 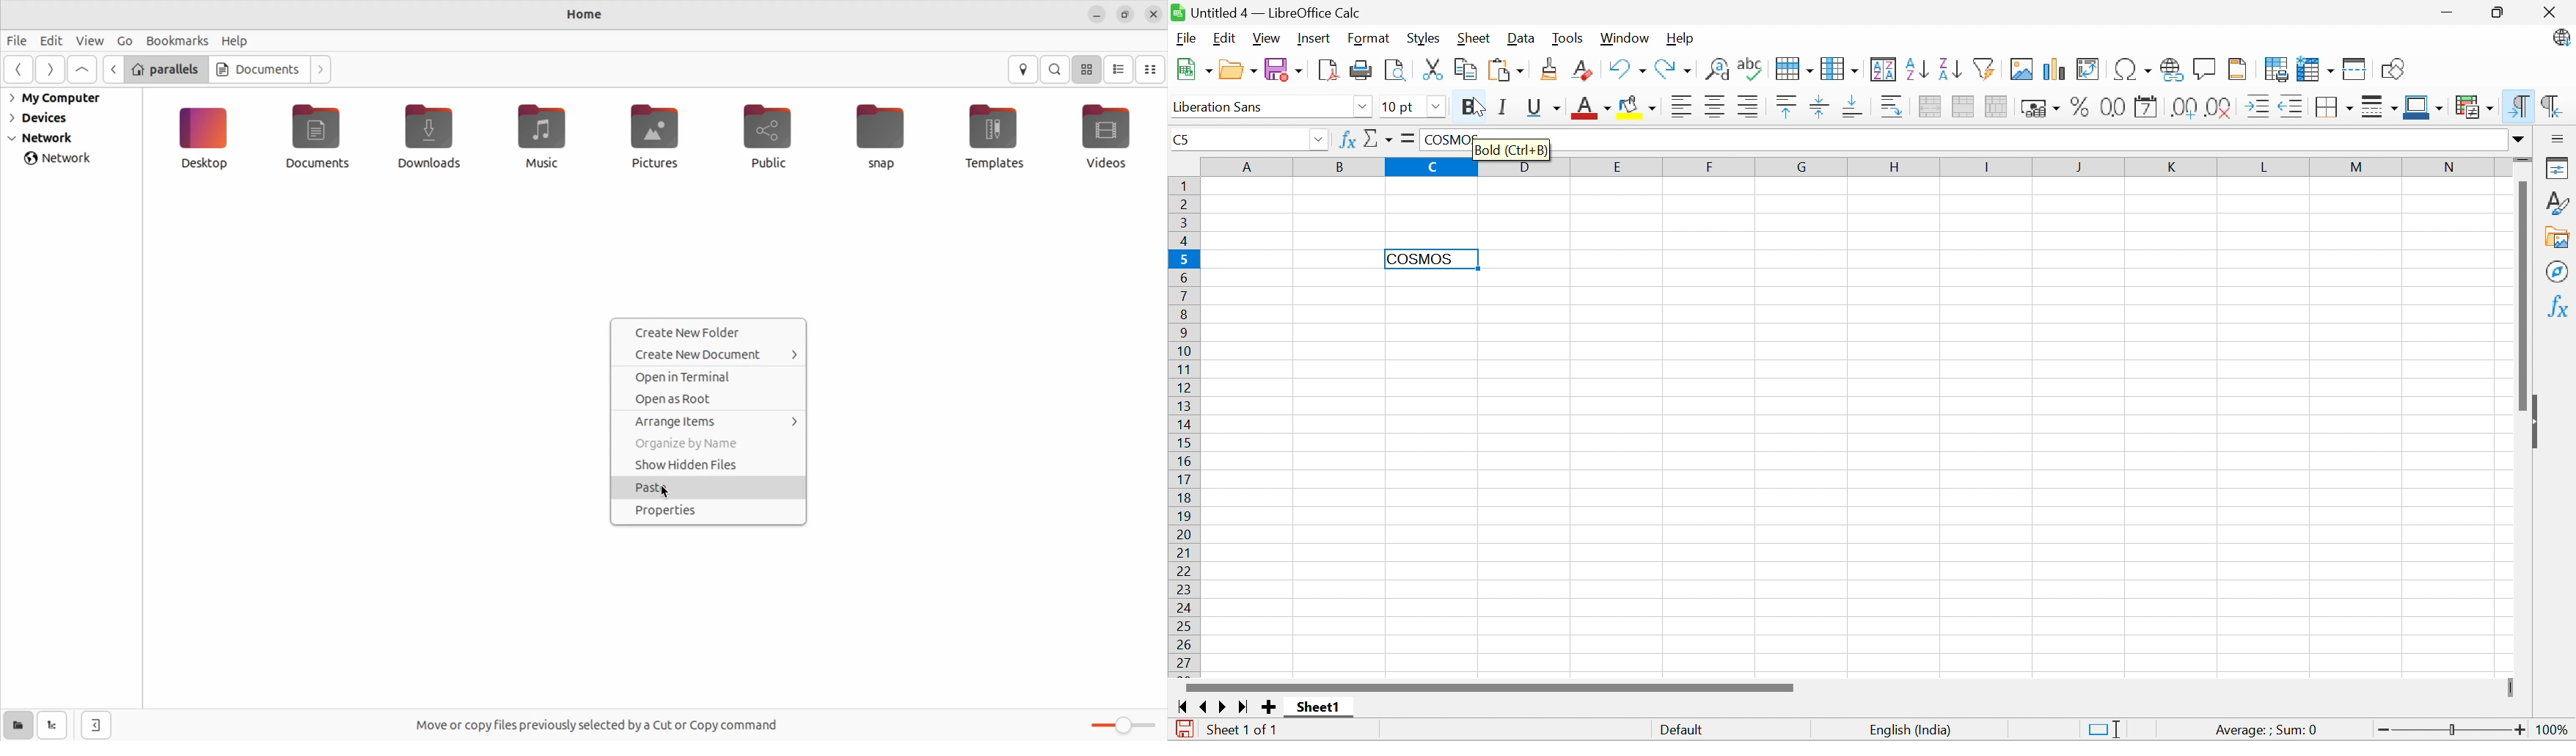 I want to click on Paste, so click(x=1509, y=69).